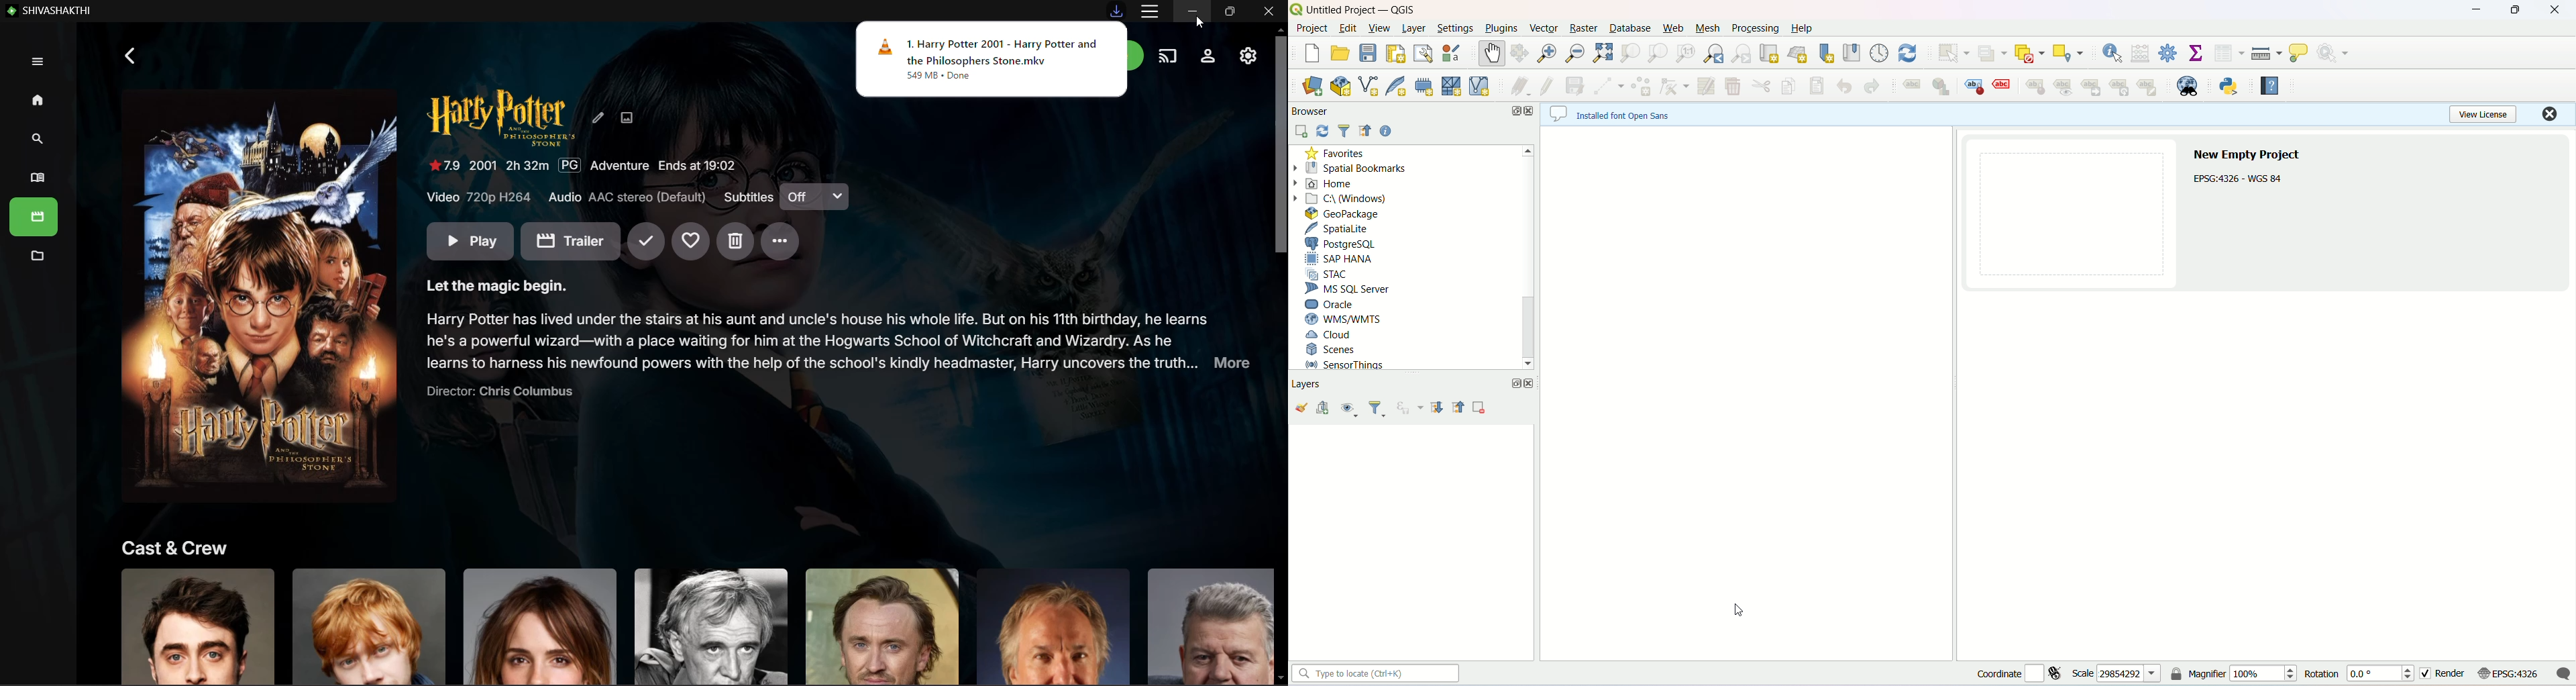  Describe the element at coordinates (2128, 673) in the screenshot. I see ` 29854292 ` at that location.